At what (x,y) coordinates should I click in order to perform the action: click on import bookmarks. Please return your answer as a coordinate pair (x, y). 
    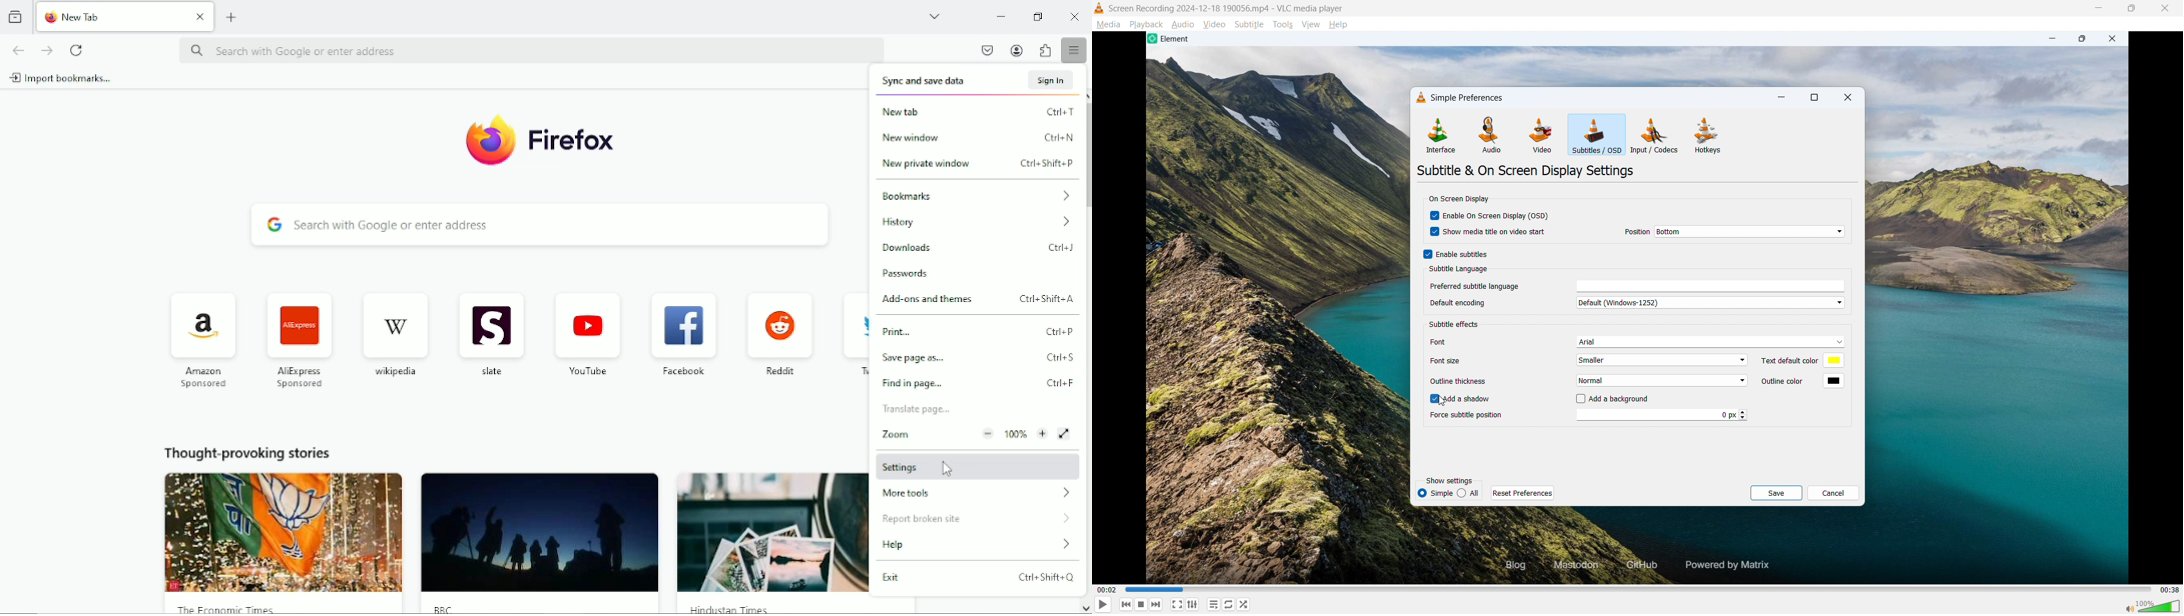
    Looking at the image, I should click on (66, 79).